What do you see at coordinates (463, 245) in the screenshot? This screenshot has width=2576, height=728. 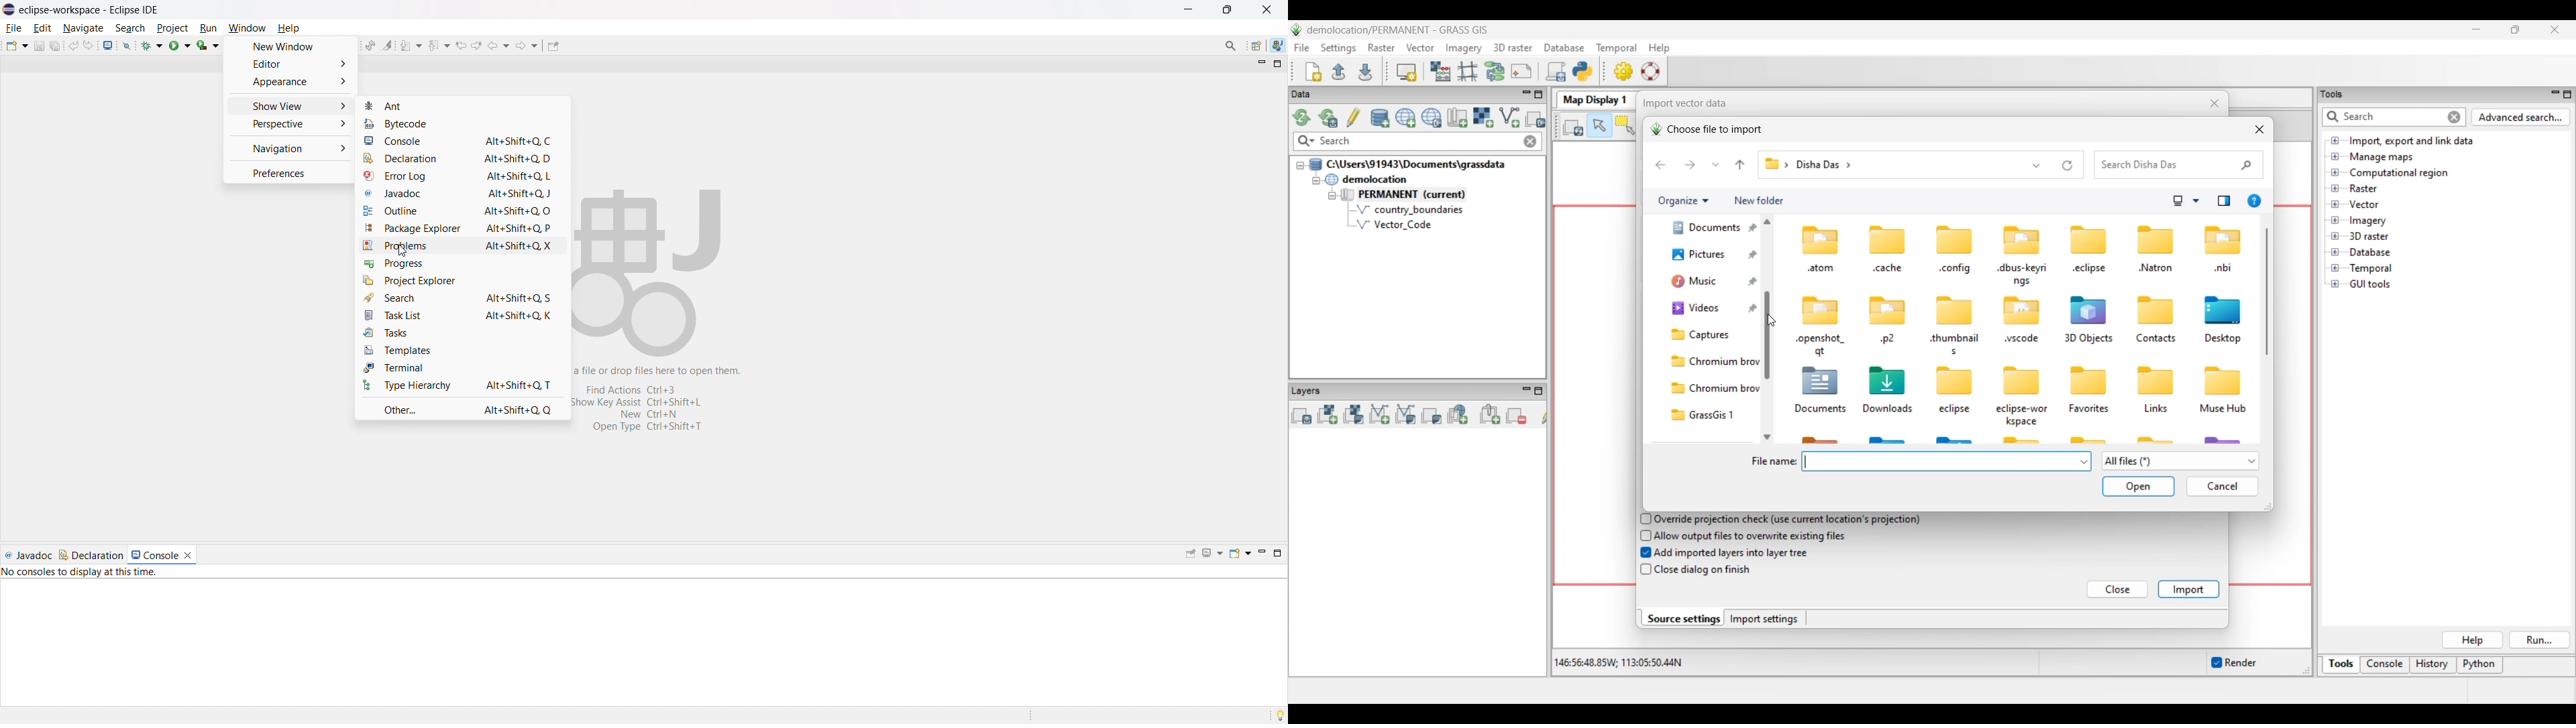 I see `problems` at bounding box center [463, 245].